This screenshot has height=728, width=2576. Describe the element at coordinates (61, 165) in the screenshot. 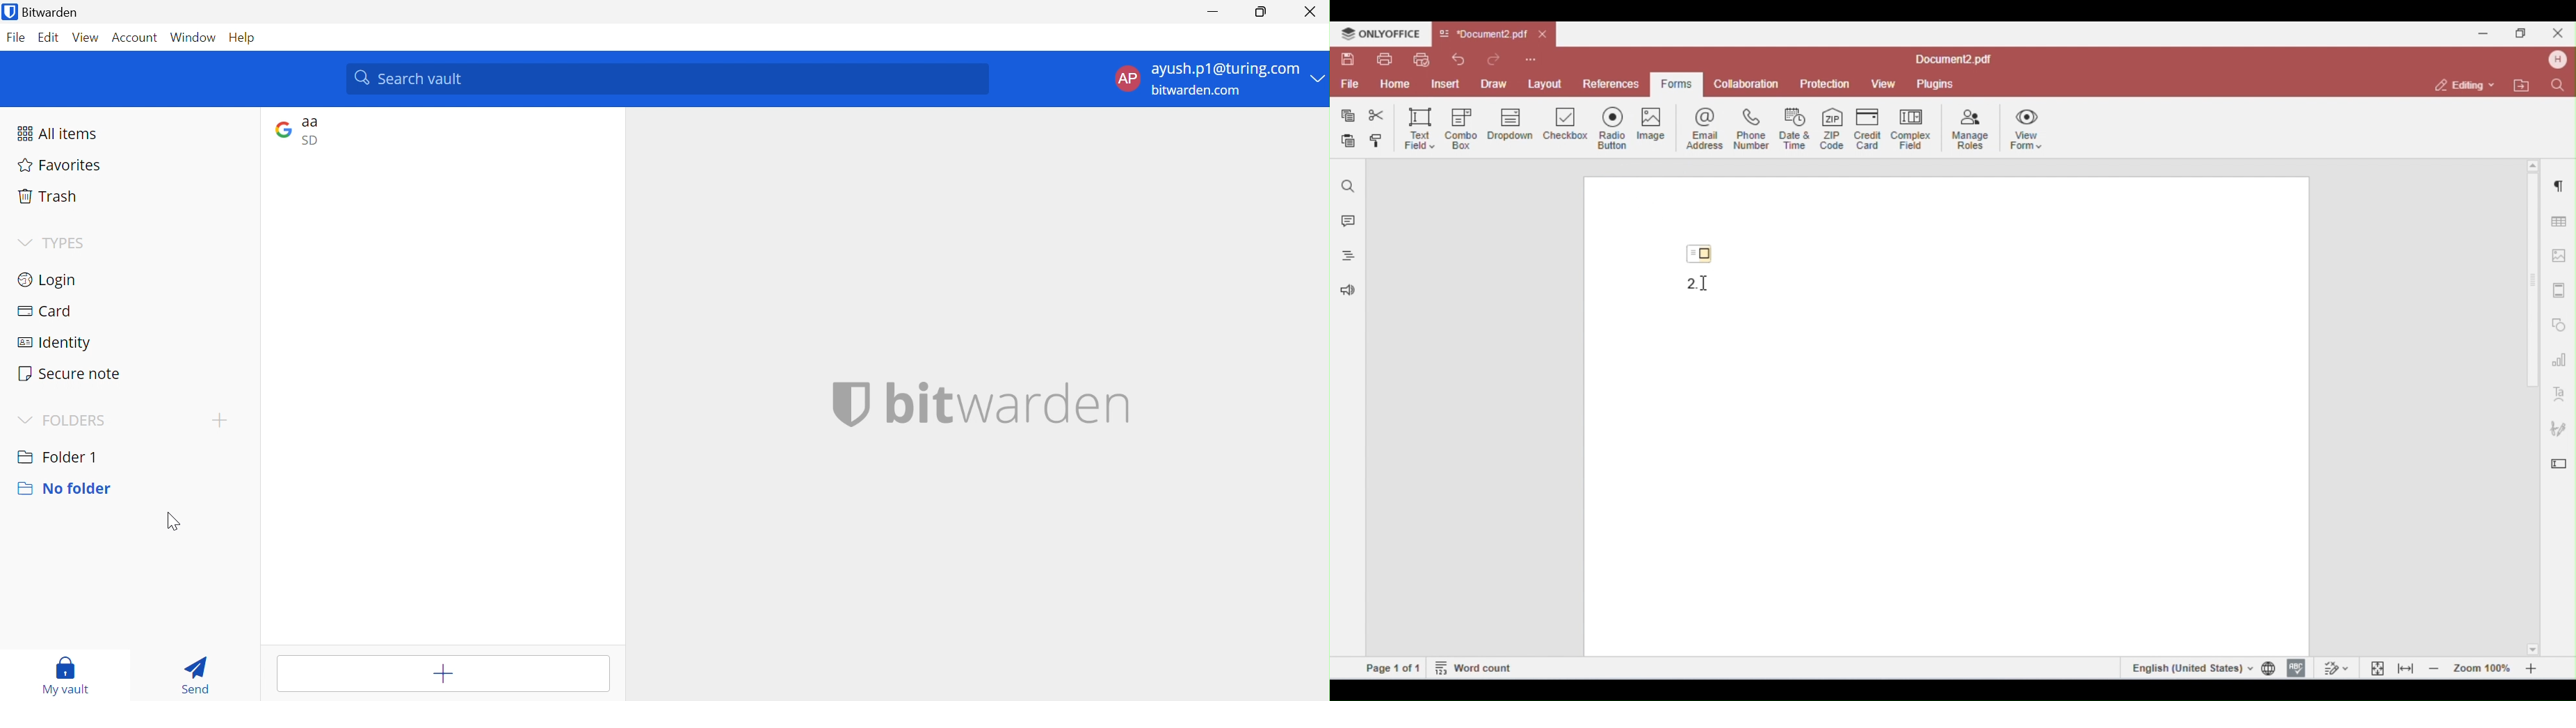

I see `Favorites` at that location.